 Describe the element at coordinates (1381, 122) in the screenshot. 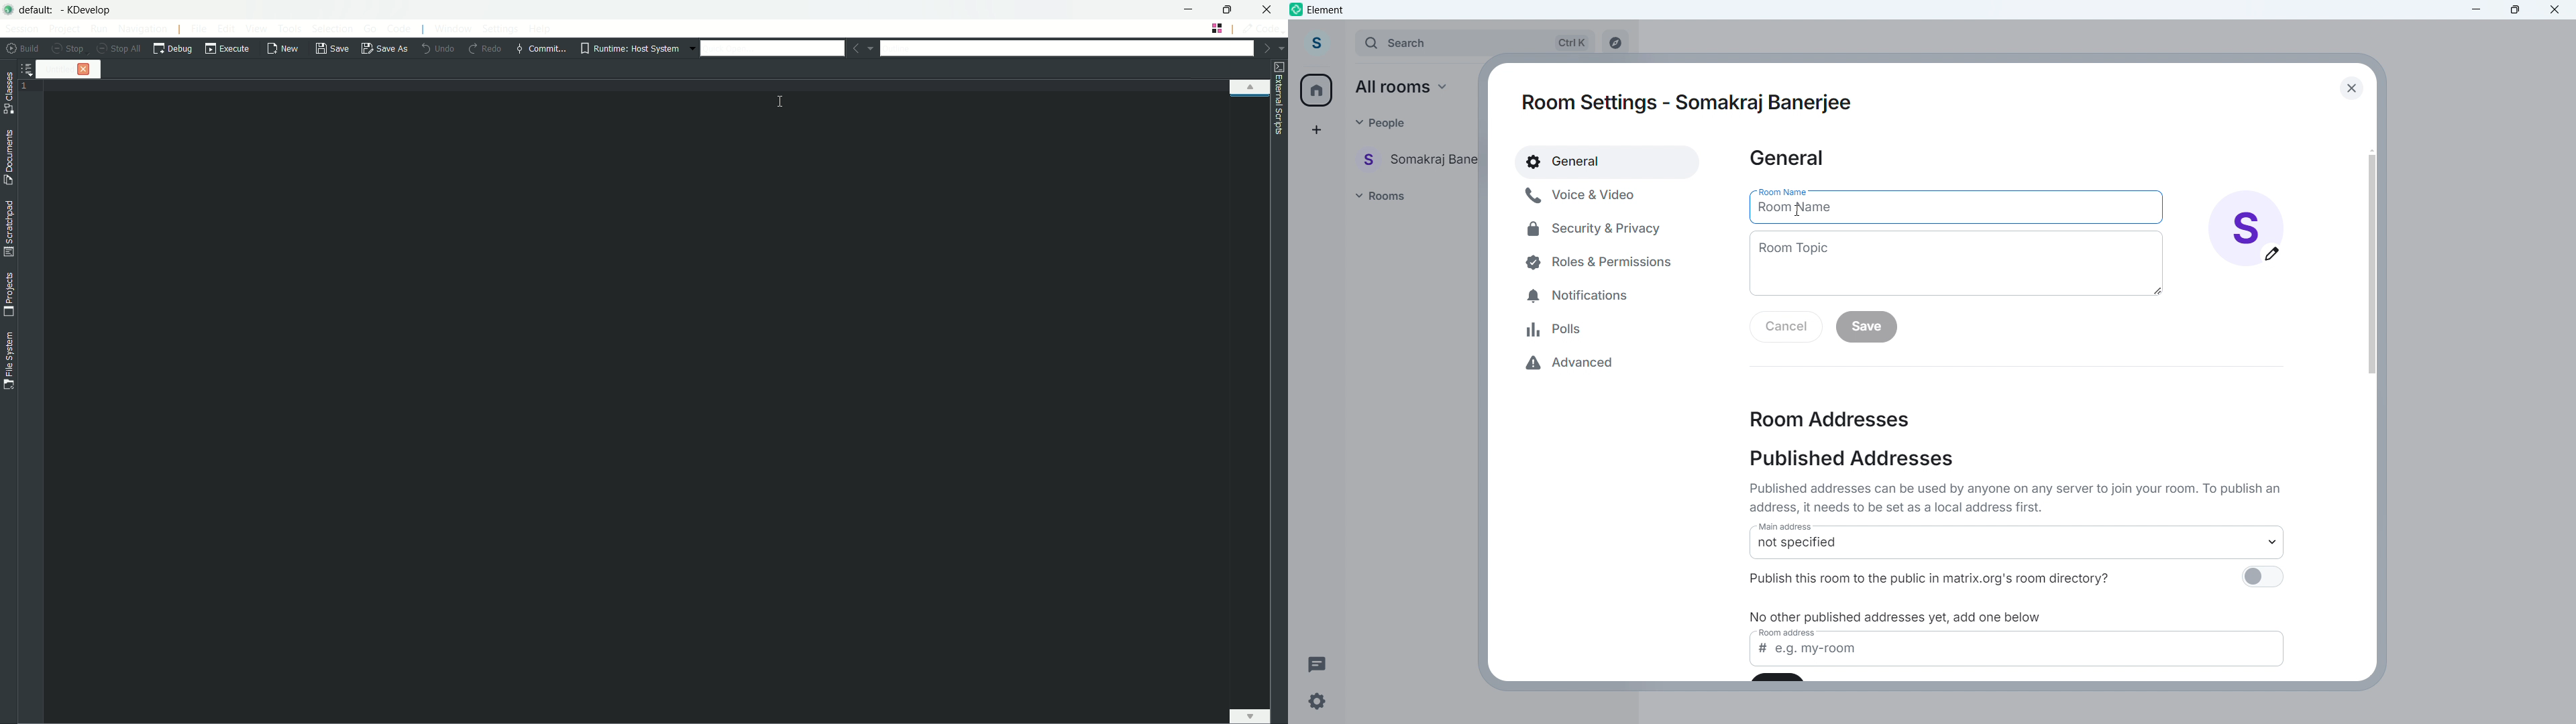

I see `people ` at that location.